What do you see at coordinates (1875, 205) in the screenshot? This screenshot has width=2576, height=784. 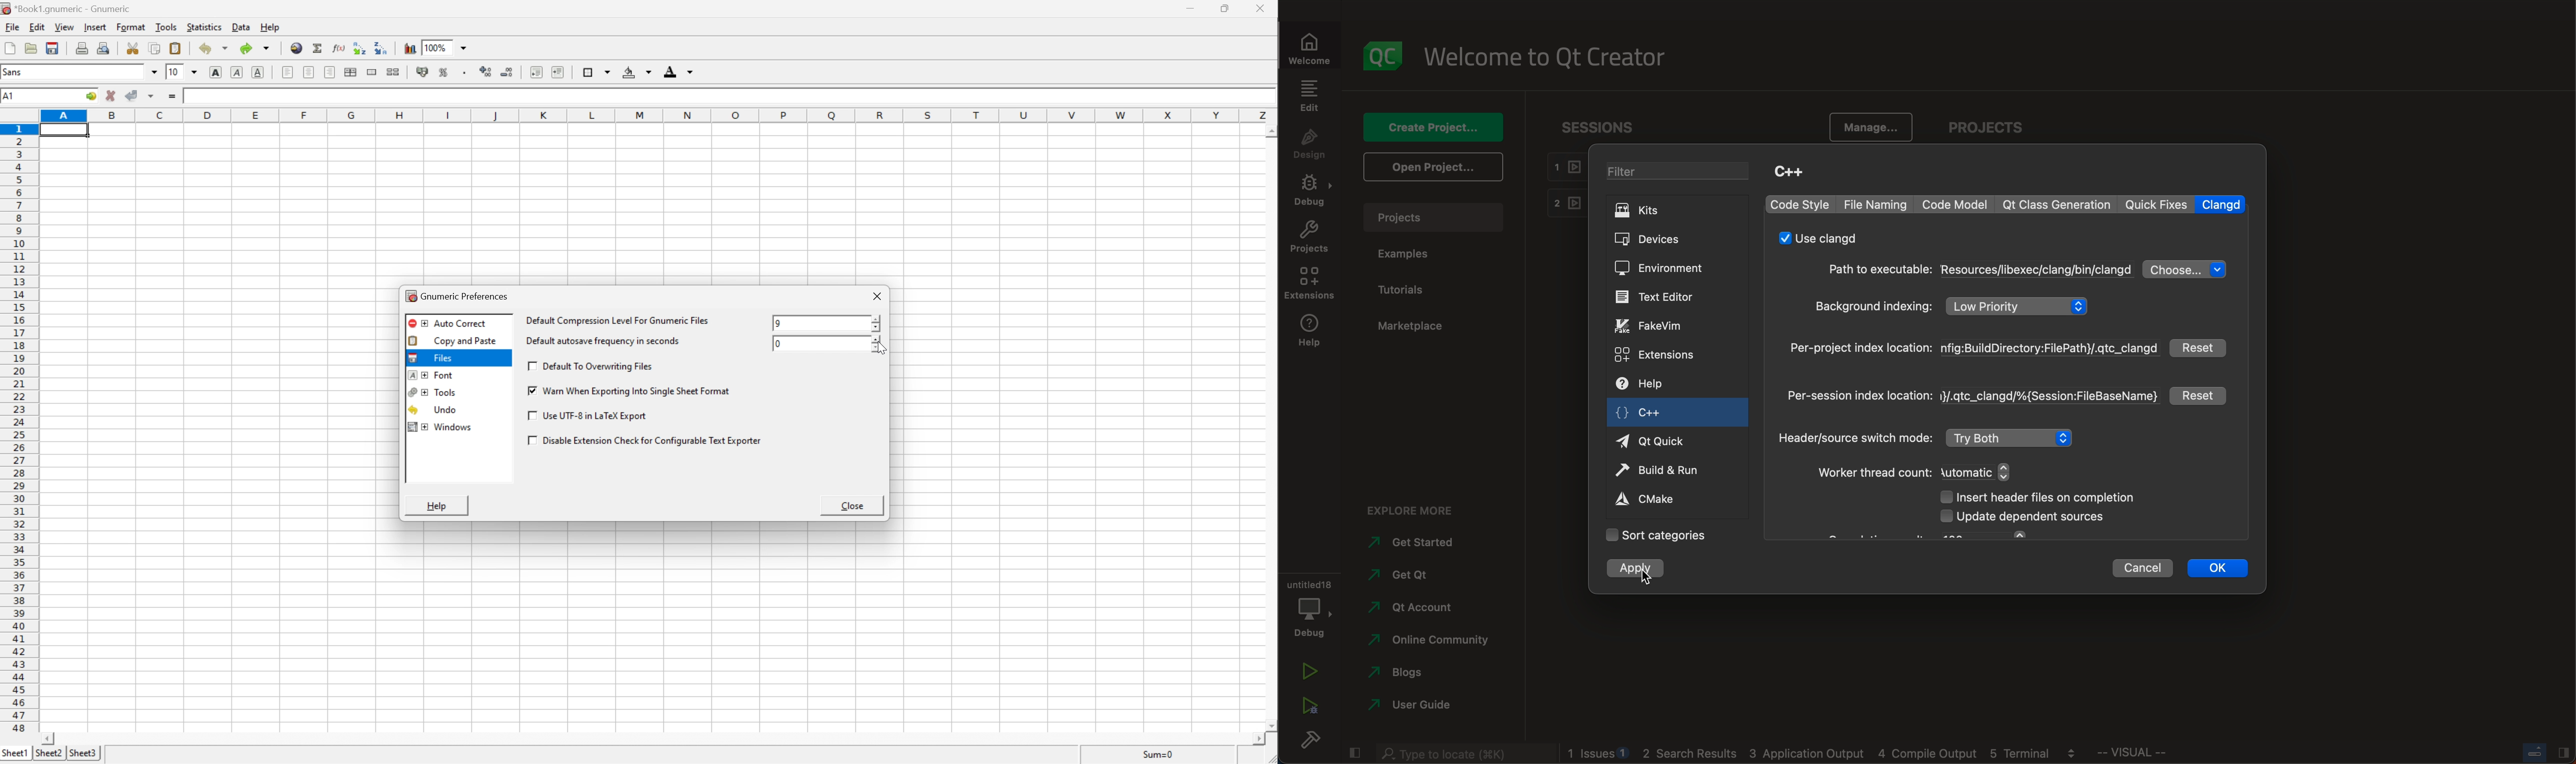 I see `file naming` at bounding box center [1875, 205].